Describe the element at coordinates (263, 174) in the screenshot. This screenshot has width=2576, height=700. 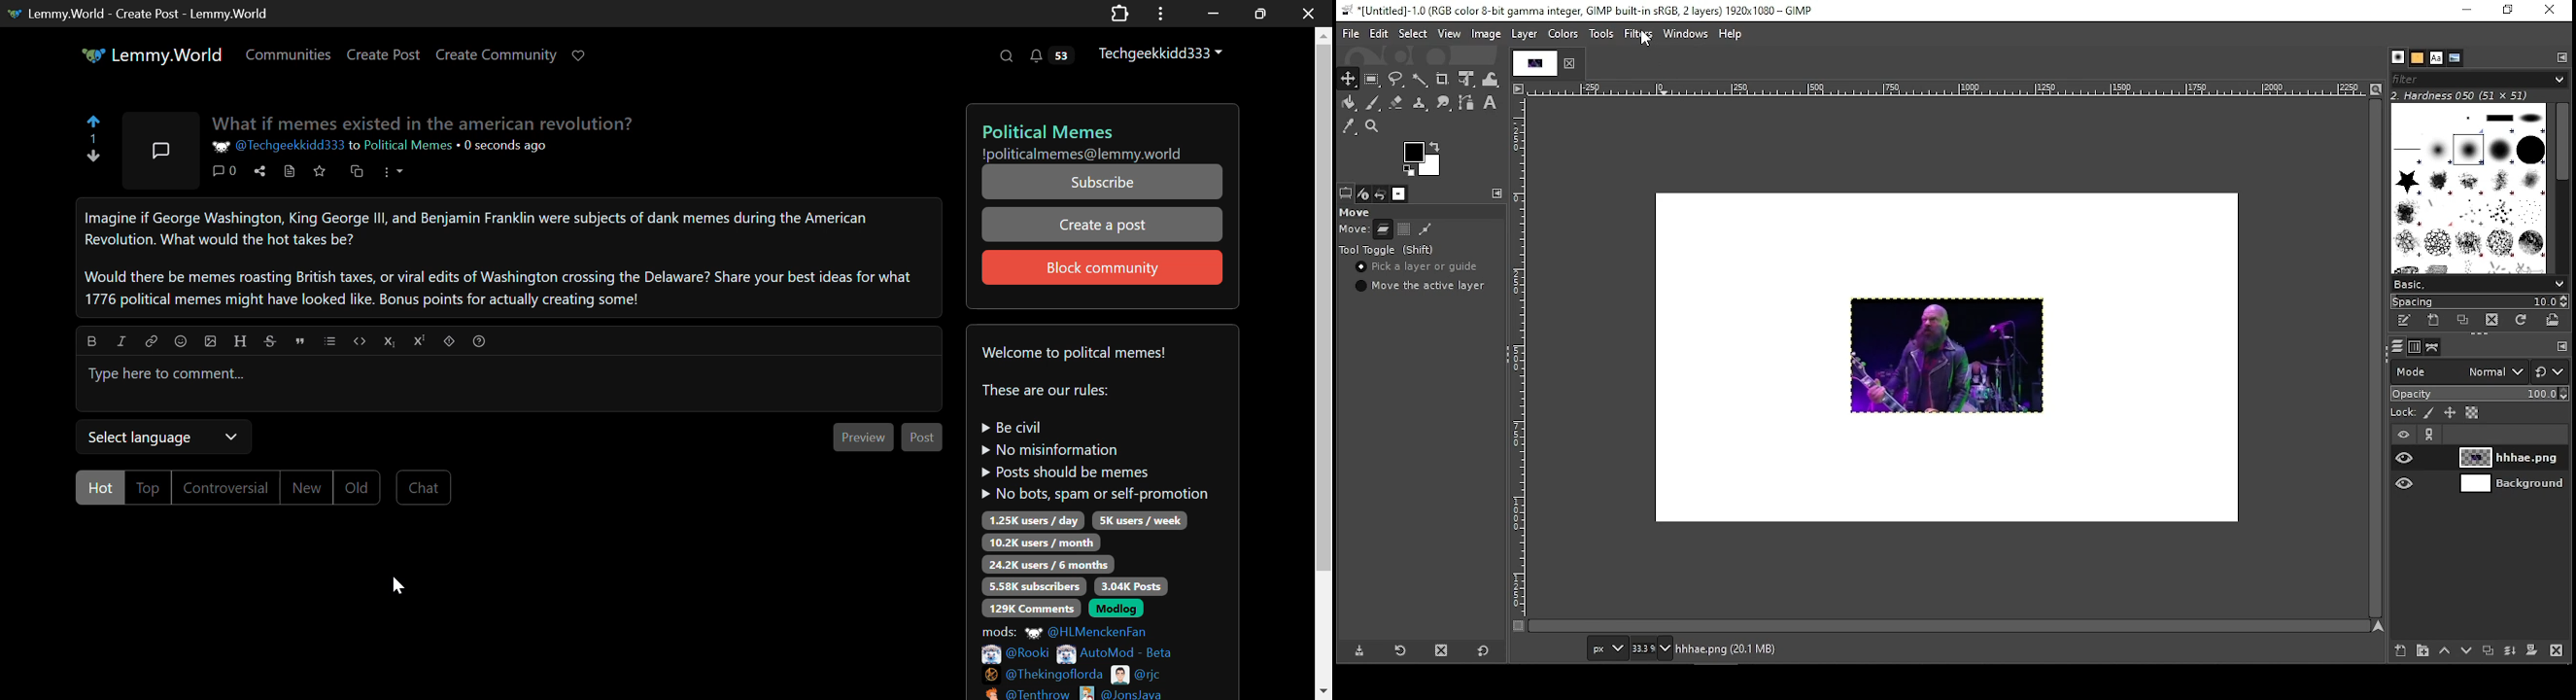
I see `Share` at that location.